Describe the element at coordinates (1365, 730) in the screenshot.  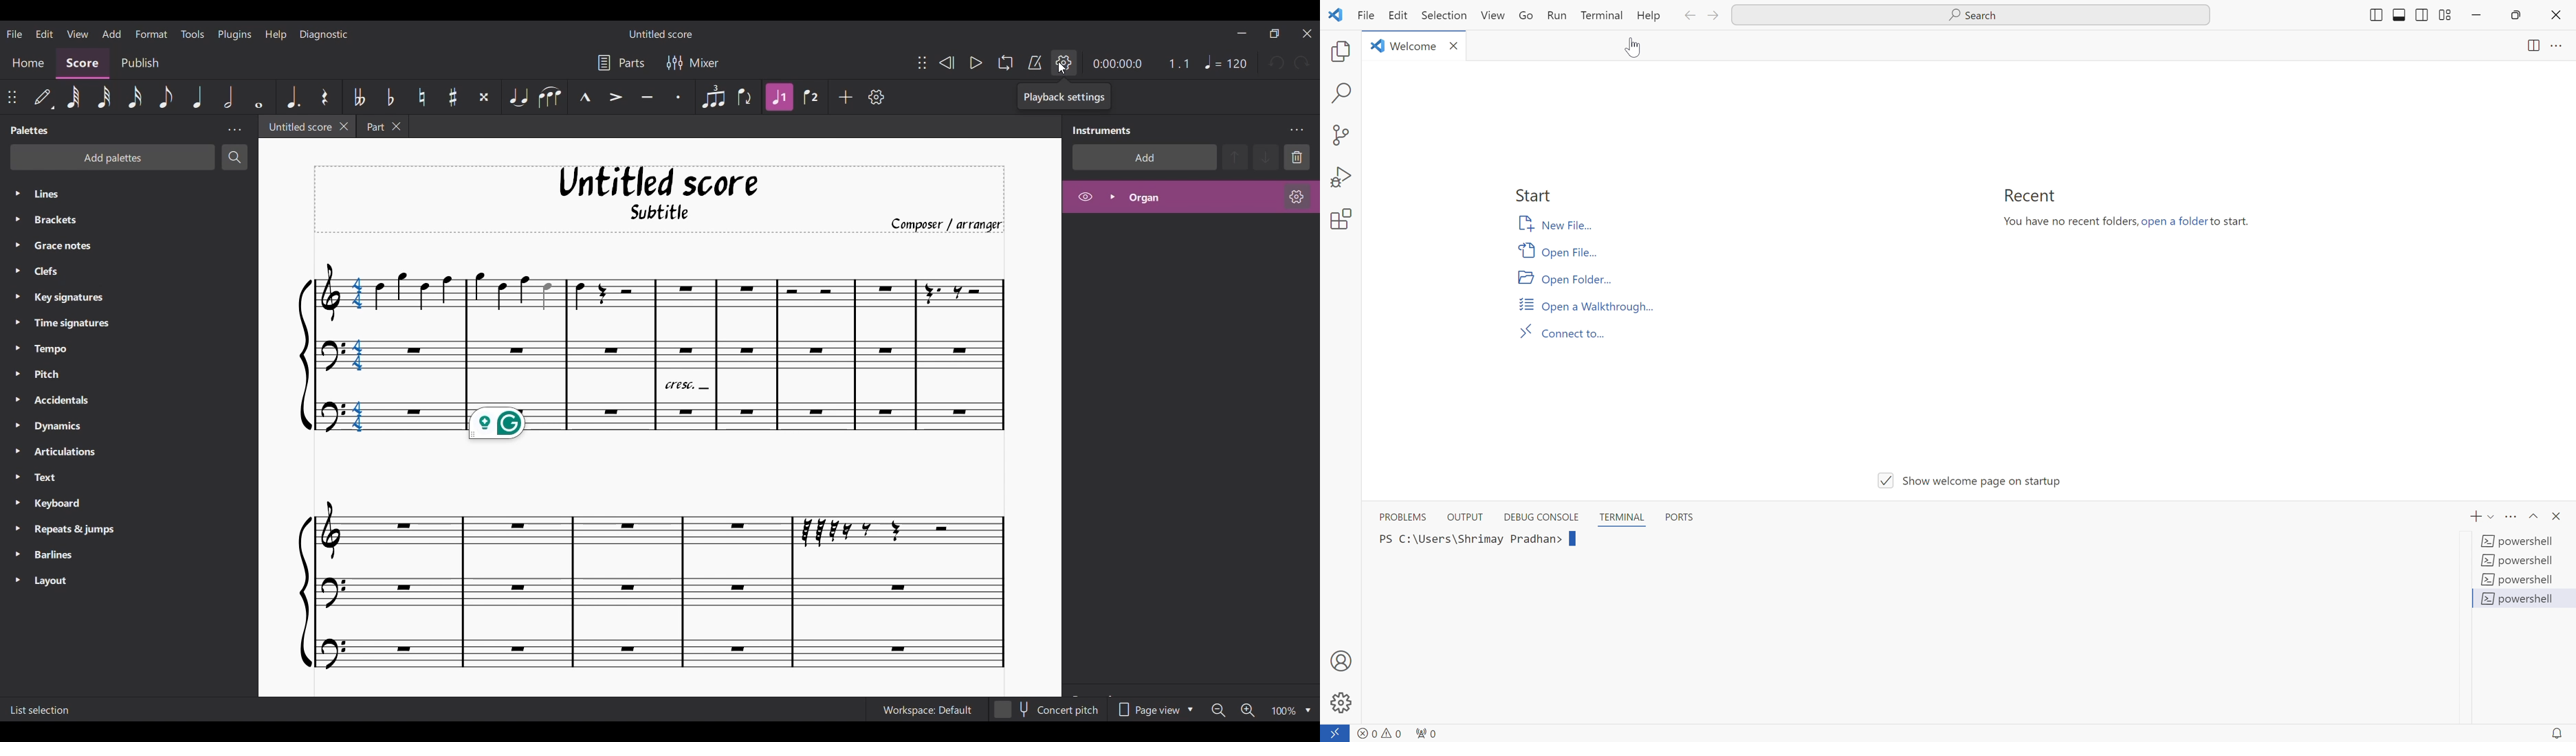
I see `errors` at that location.